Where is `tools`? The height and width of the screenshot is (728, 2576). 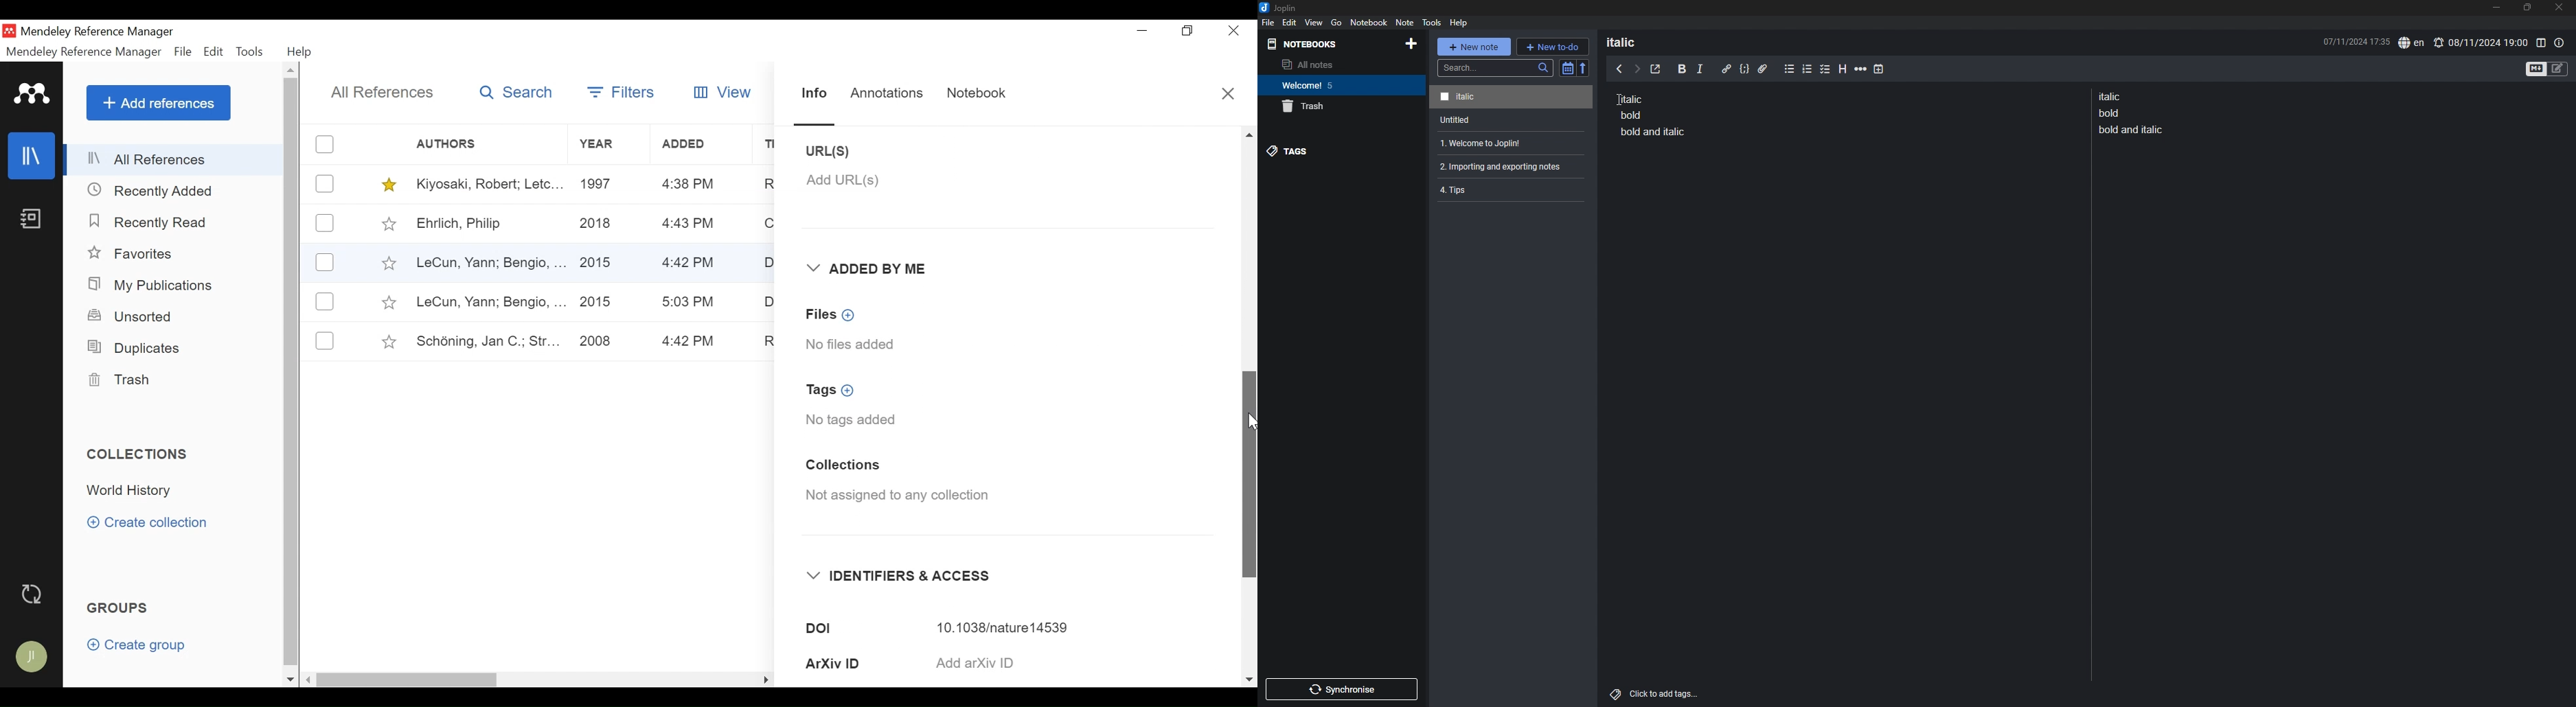
tools is located at coordinates (1432, 22).